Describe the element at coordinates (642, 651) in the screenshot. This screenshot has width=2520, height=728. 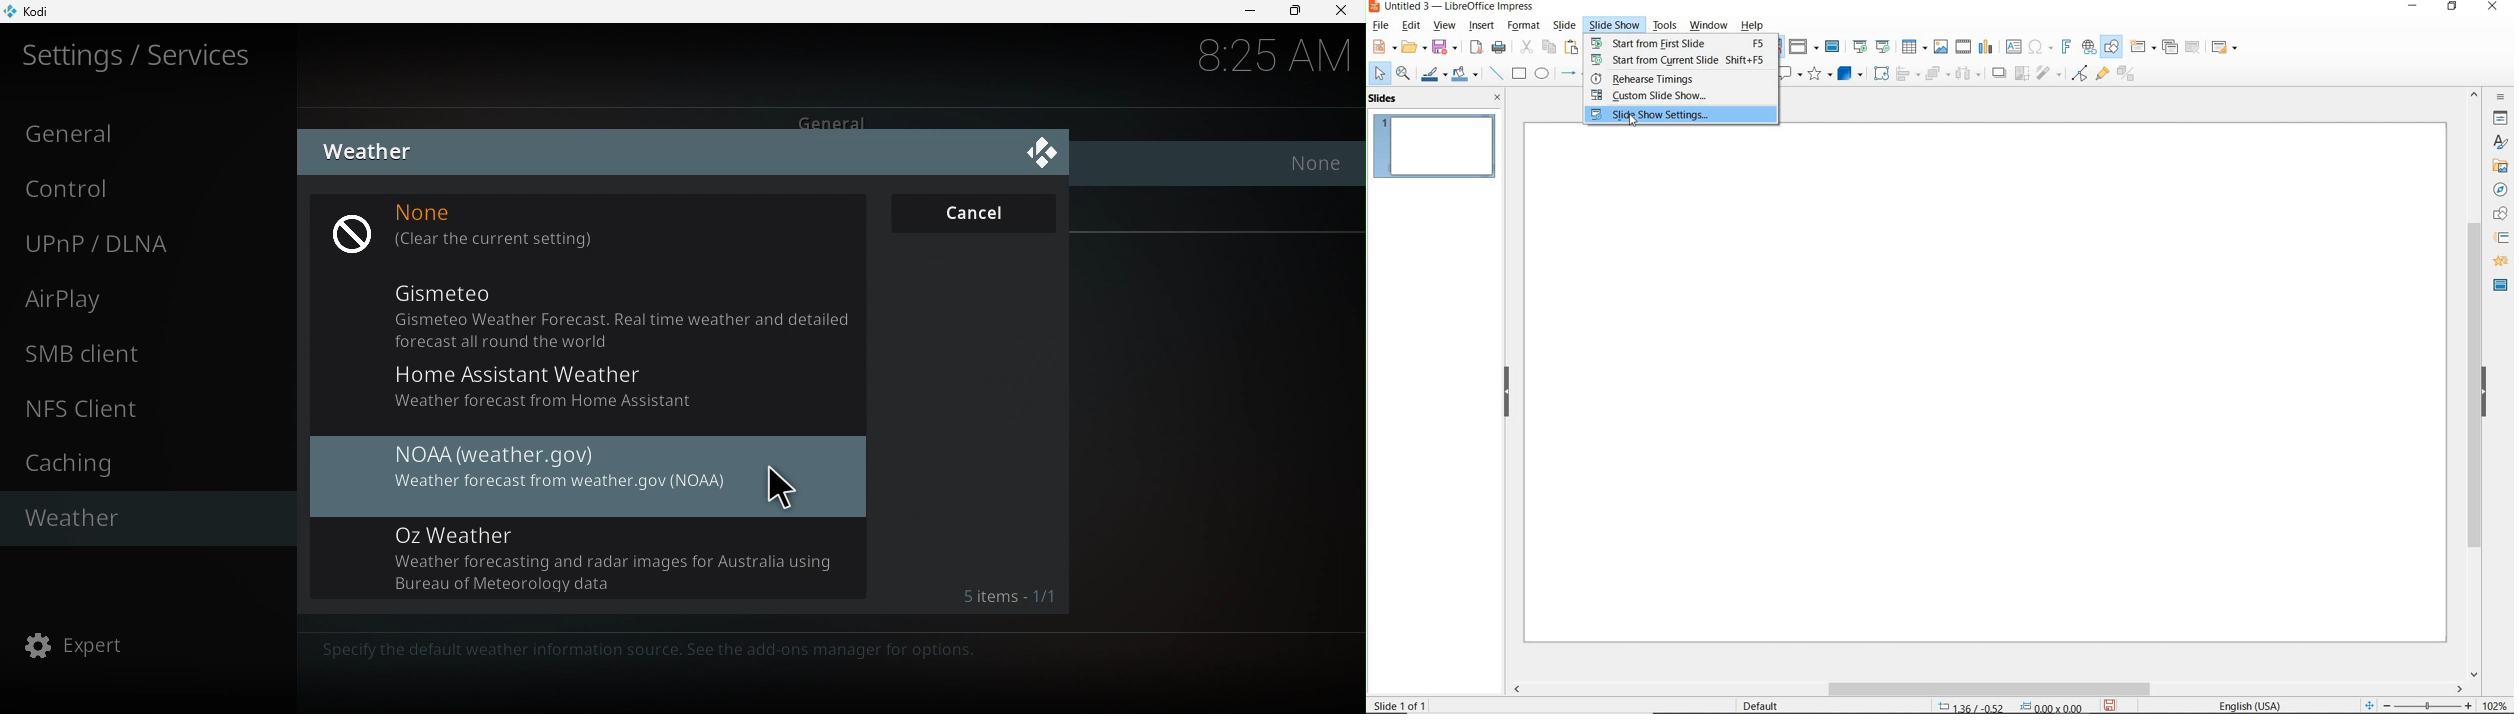
I see `Specify the default weather information source. See the add-ons manager for options.` at that location.